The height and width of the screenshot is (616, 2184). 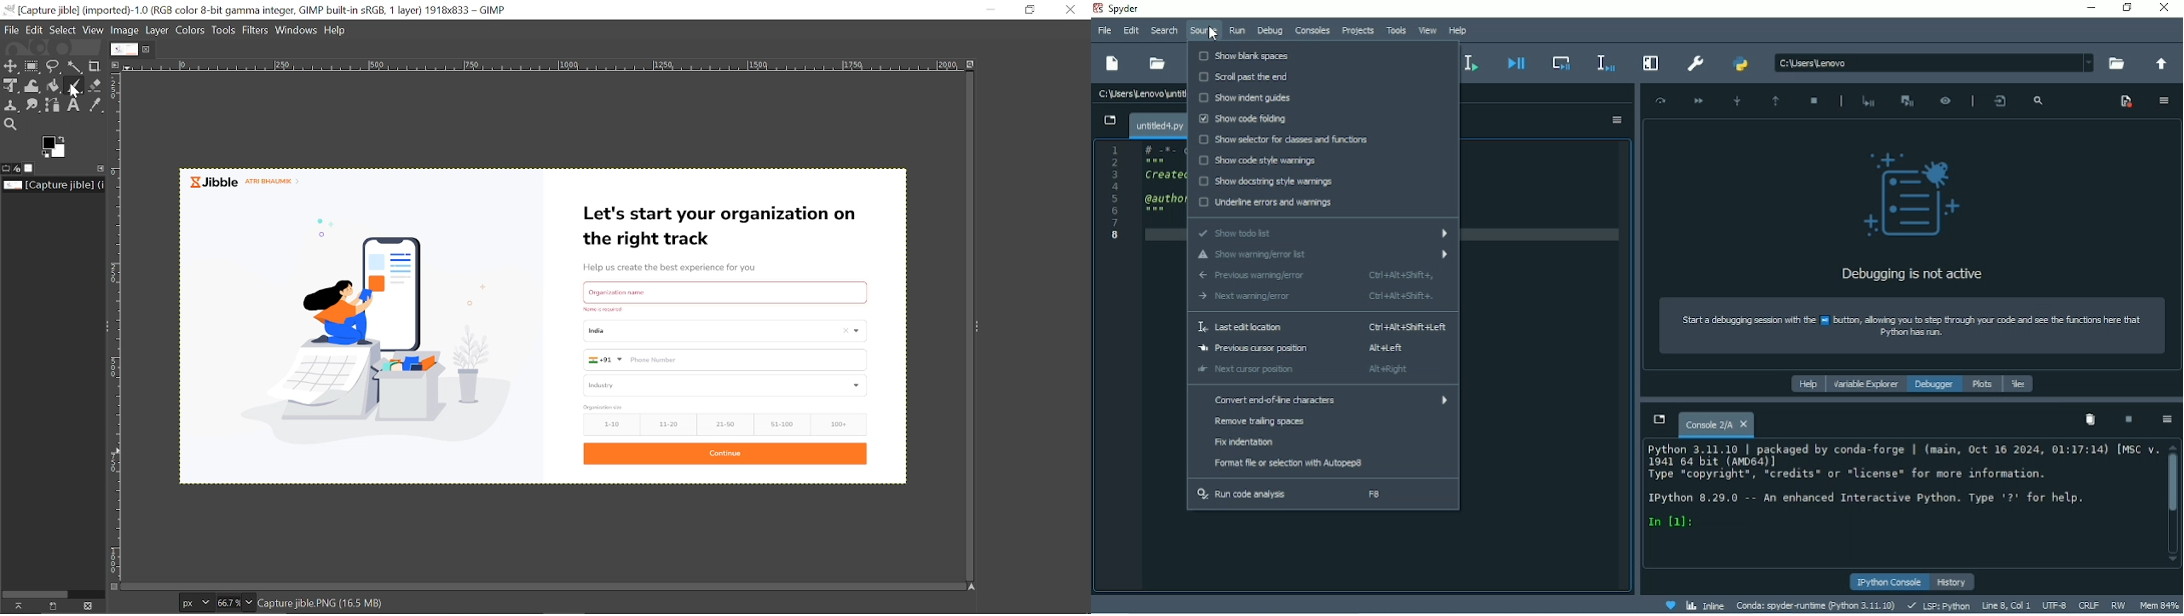 I want to click on Close, so click(x=2164, y=10).